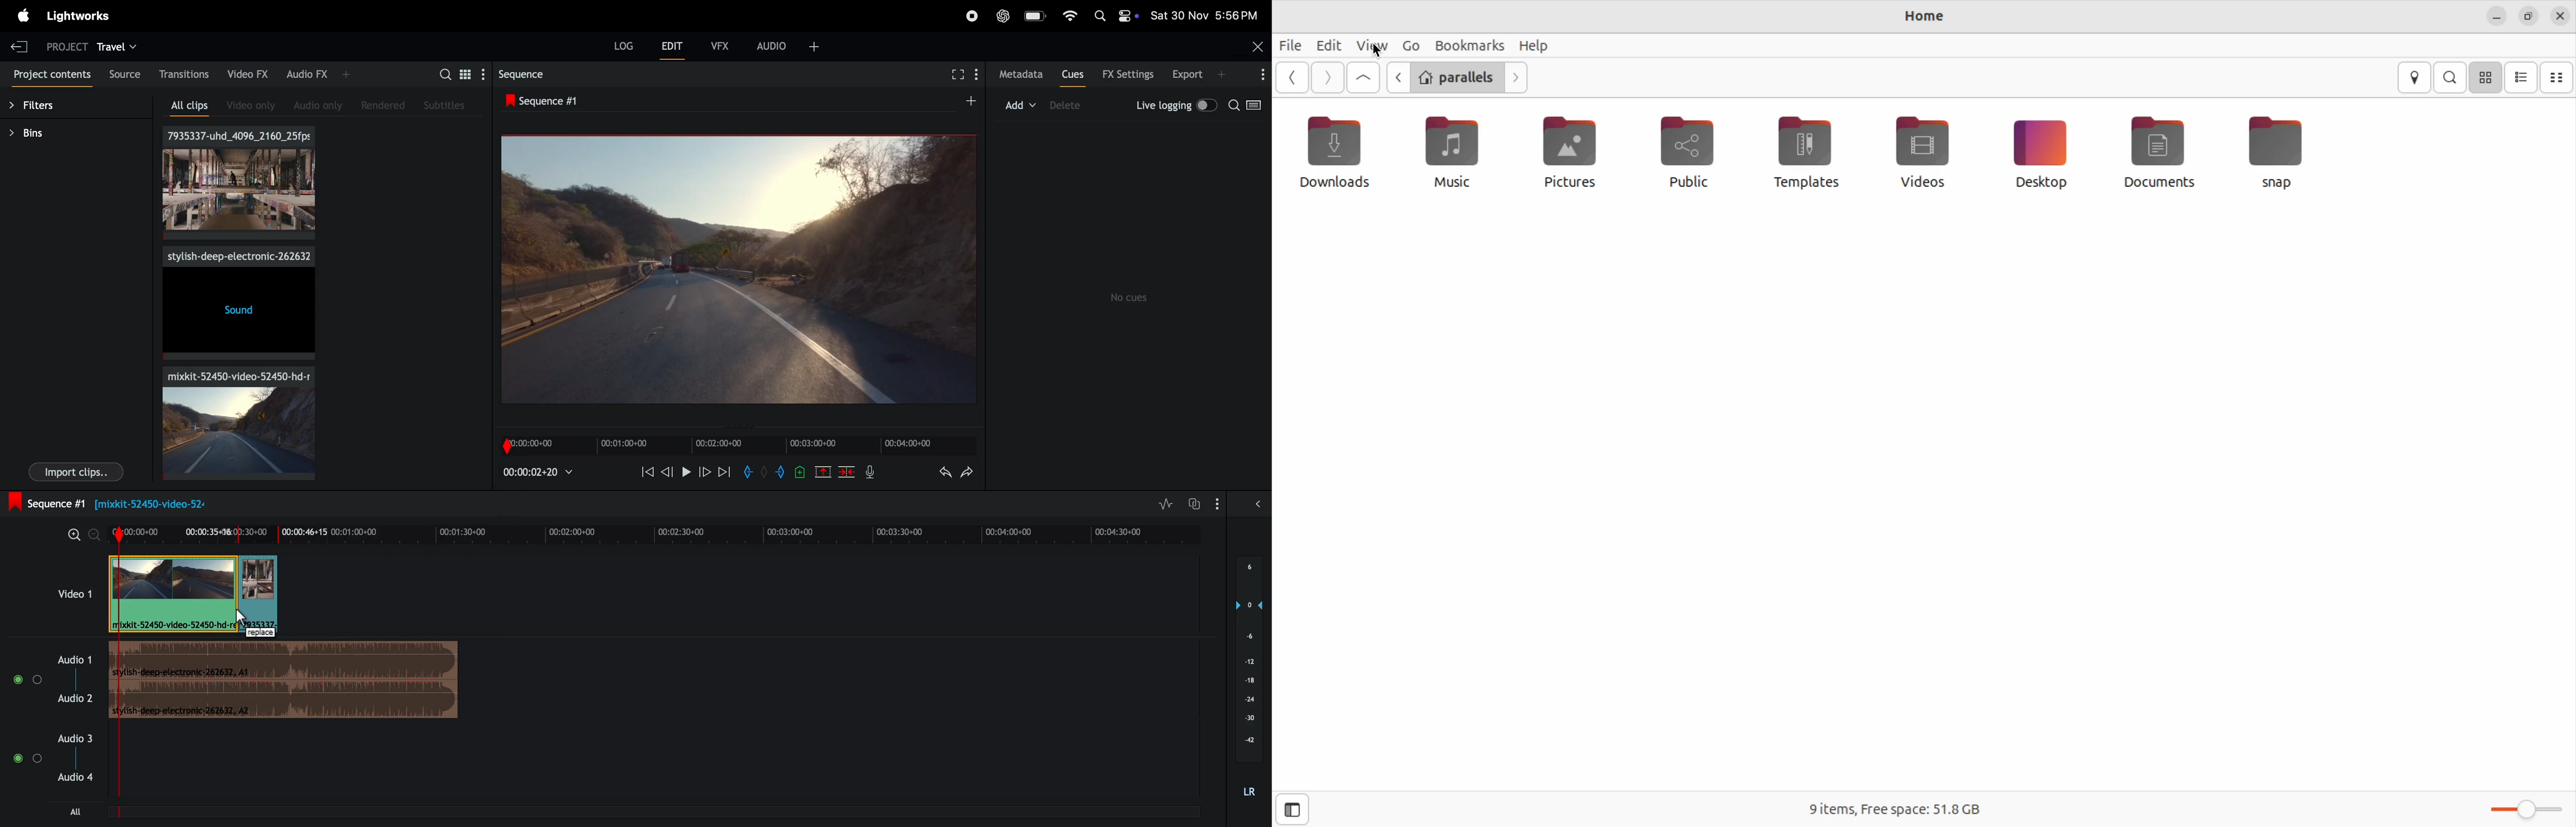 Image resolution: width=2576 pixels, height=840 pixels. What do you see at coordinates (963, 102) in the screenshot?
I see `add` at bounding box center [963, 102].